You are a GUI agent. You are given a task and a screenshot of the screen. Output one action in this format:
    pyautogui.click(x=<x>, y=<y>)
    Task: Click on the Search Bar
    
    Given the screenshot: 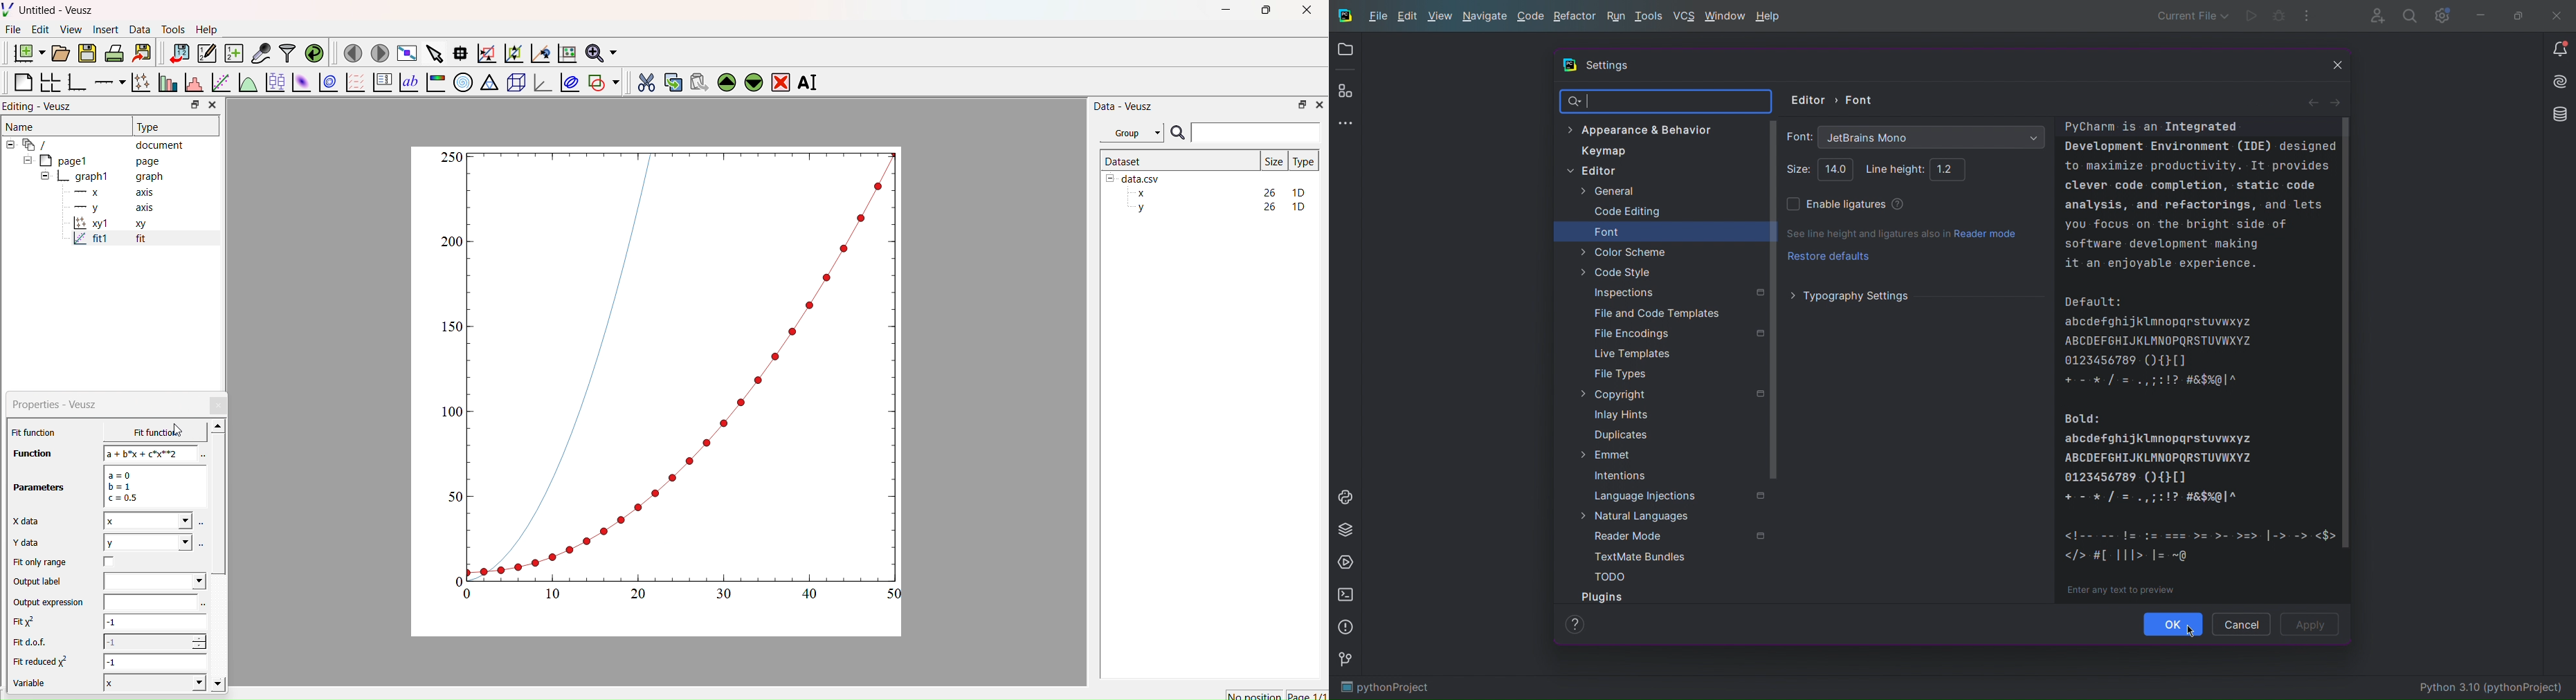 What is the action you would take?
    pyautogui.click(x=1667, y=102)
    